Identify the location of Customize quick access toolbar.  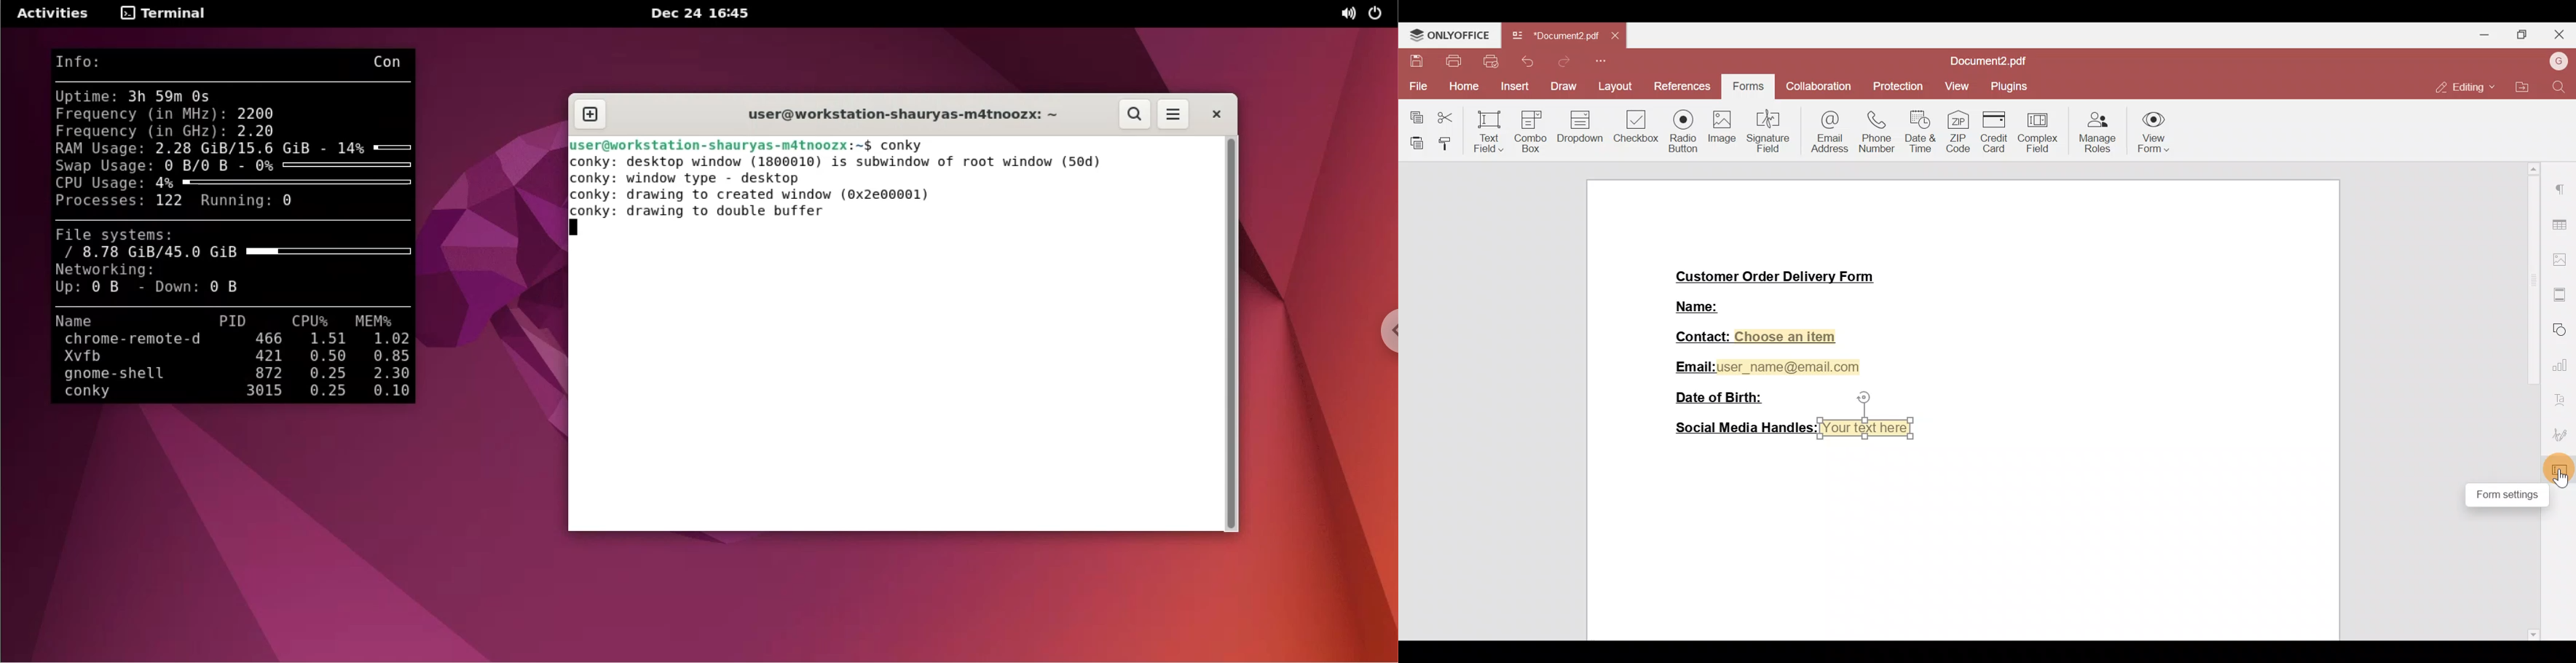
(1601, 61).